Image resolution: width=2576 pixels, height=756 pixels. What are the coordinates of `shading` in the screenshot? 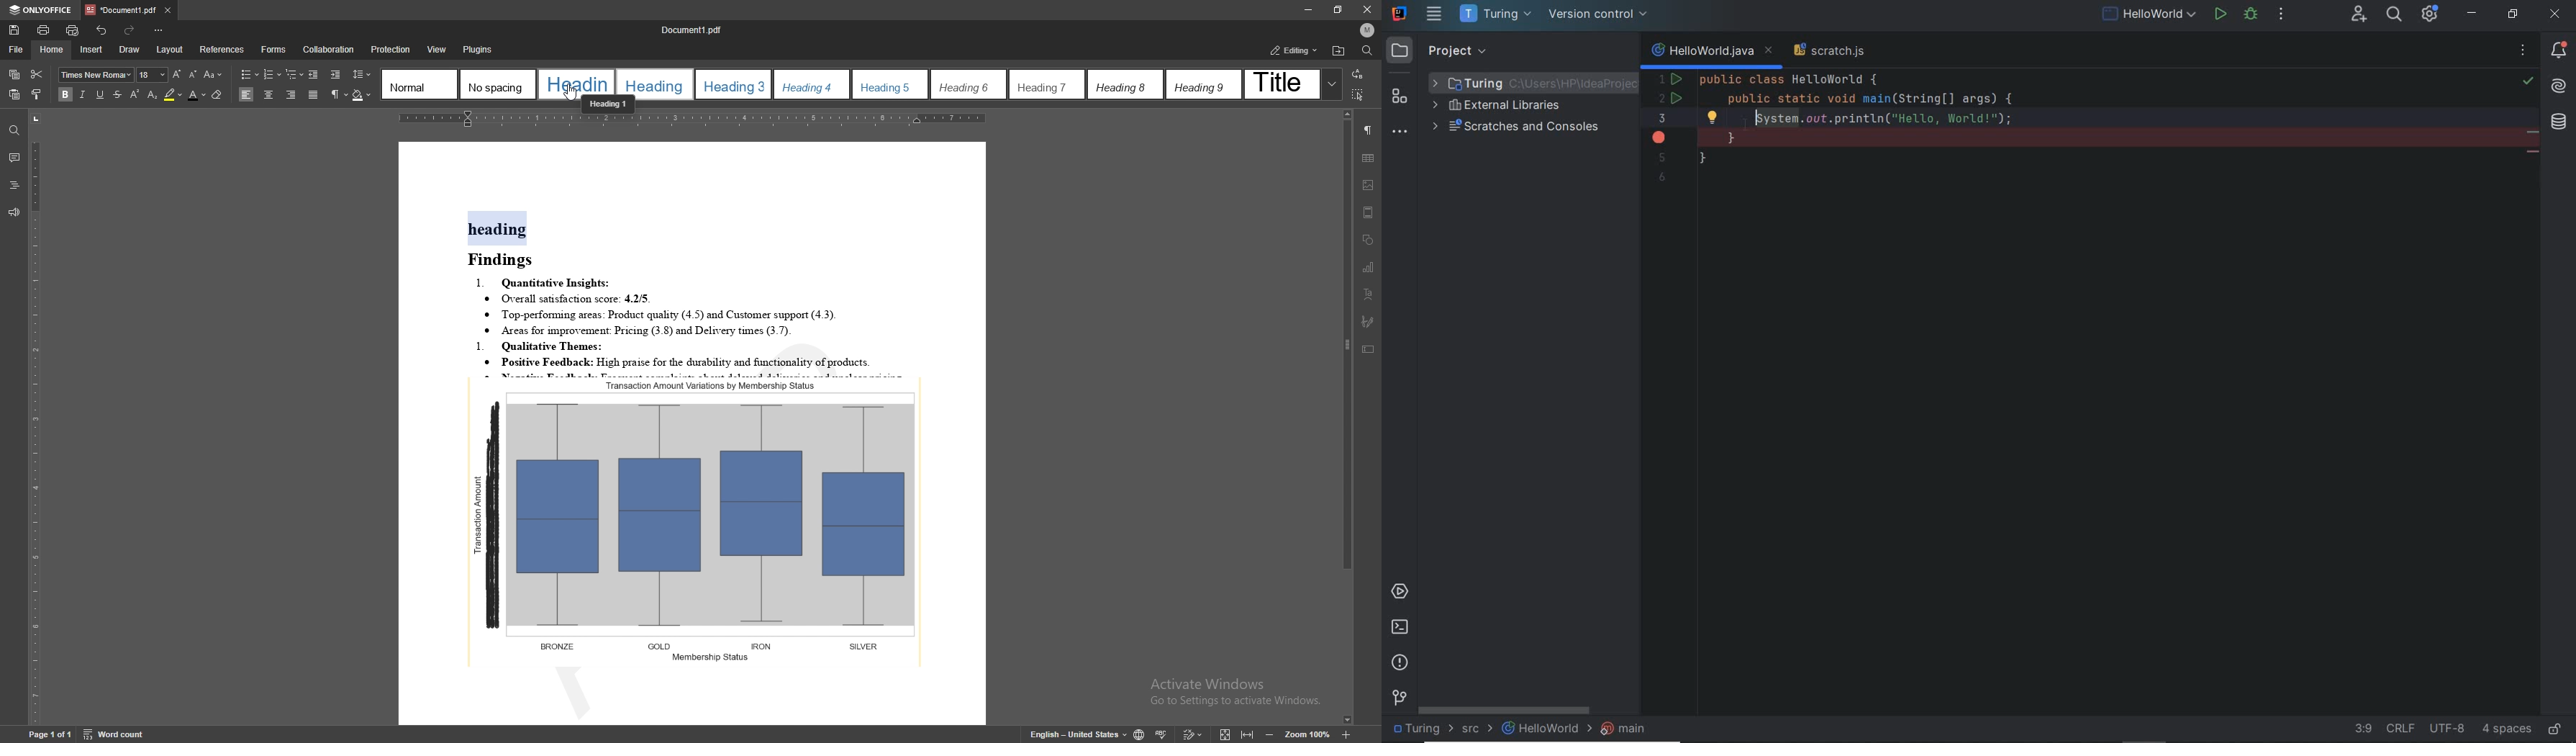 It's located at (362, 96).